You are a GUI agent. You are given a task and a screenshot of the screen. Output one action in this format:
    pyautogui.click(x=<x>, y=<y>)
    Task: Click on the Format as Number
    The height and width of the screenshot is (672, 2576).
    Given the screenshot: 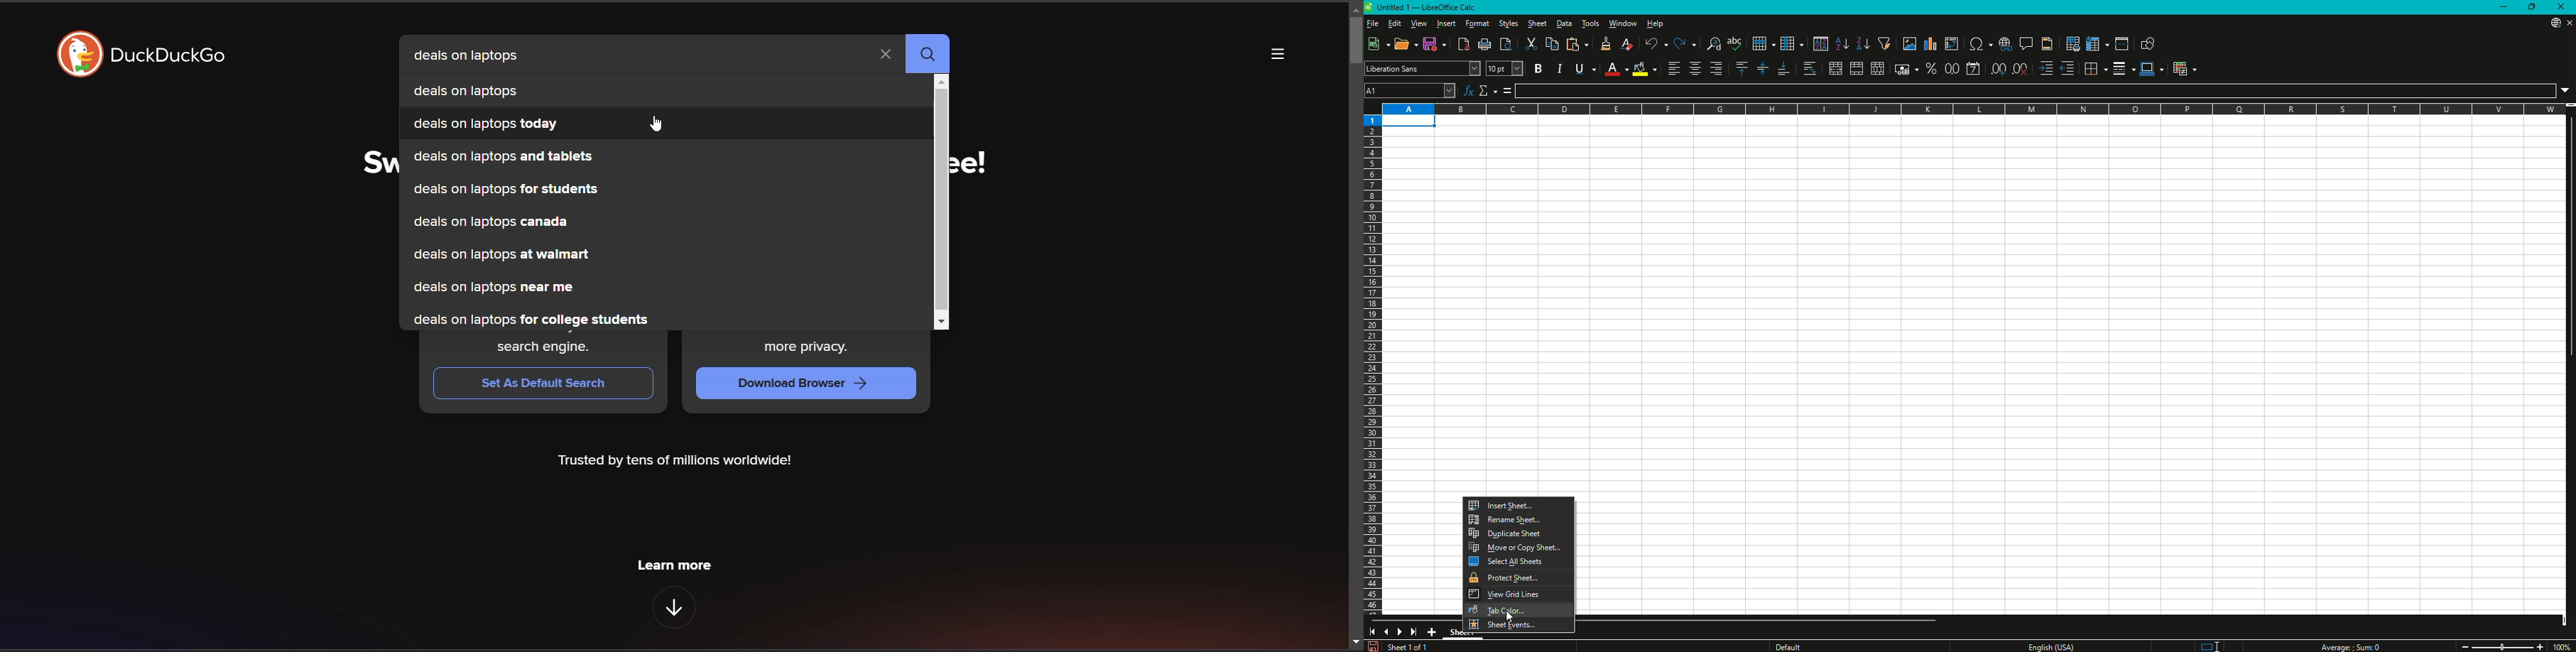 What is the action you would take?
    pyautogui.click(x=1952, y=68)
    